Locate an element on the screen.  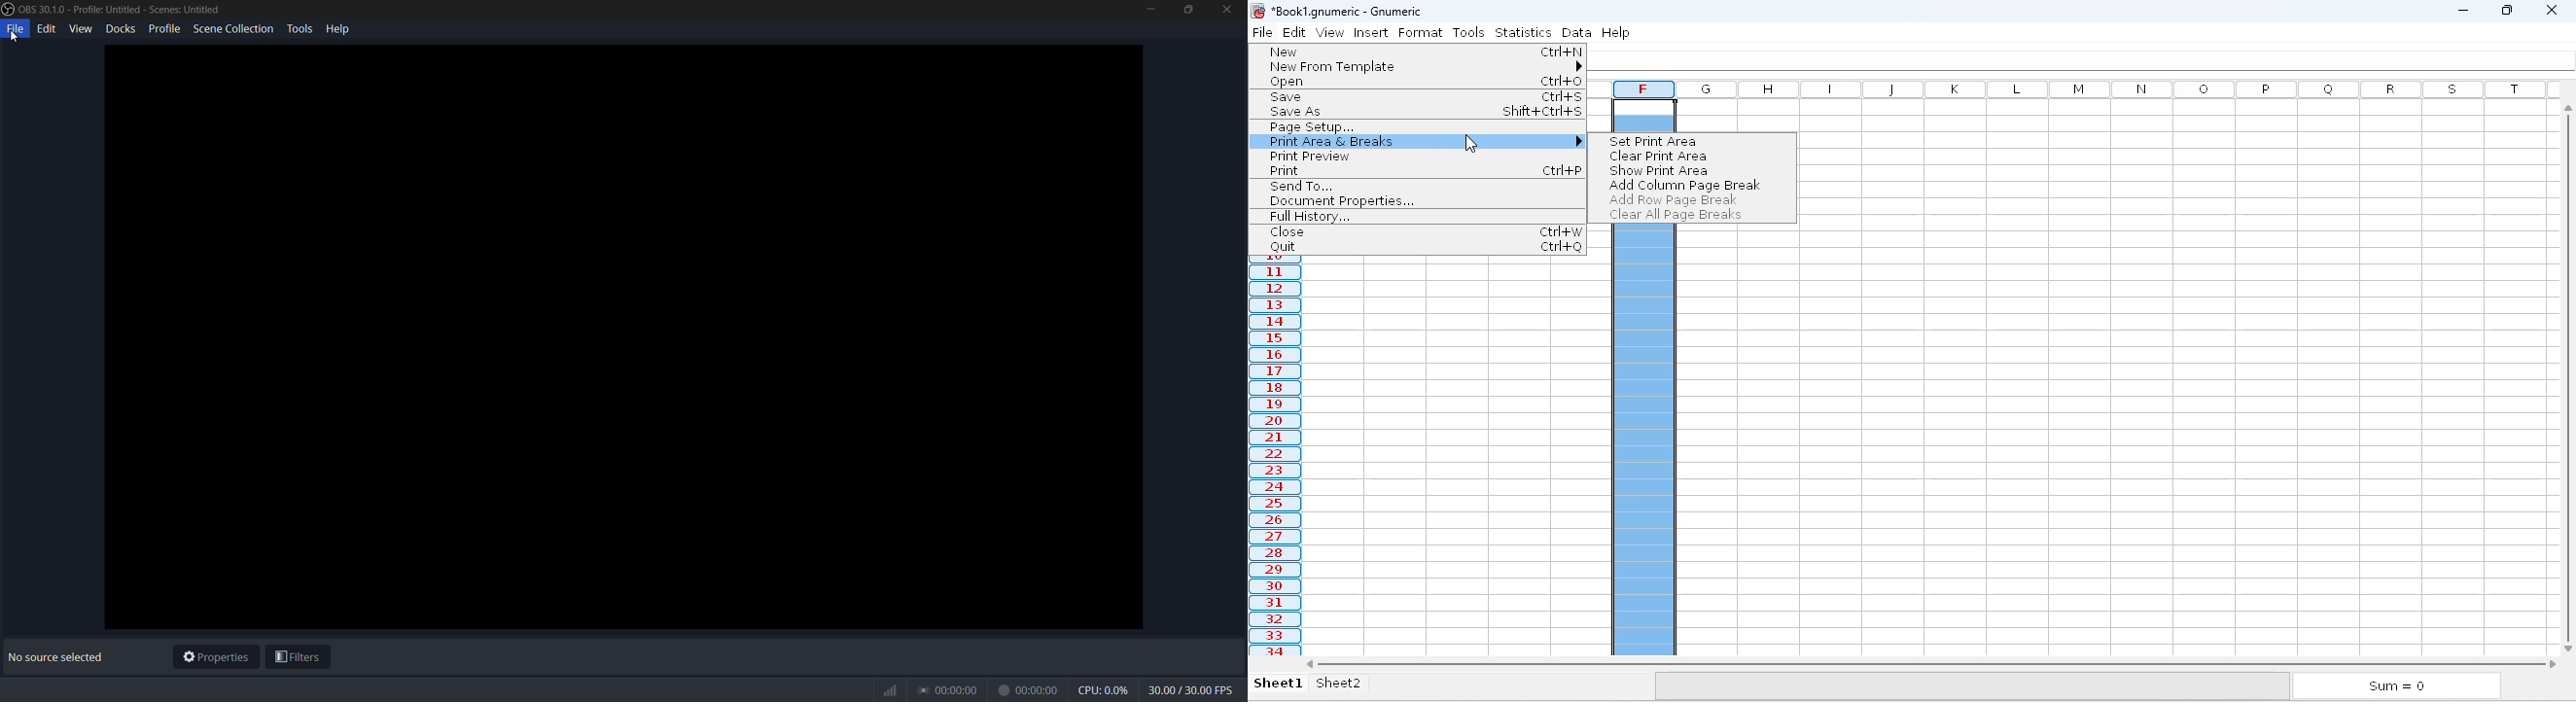
shortcut for close is located at coordinates (1560, 231).